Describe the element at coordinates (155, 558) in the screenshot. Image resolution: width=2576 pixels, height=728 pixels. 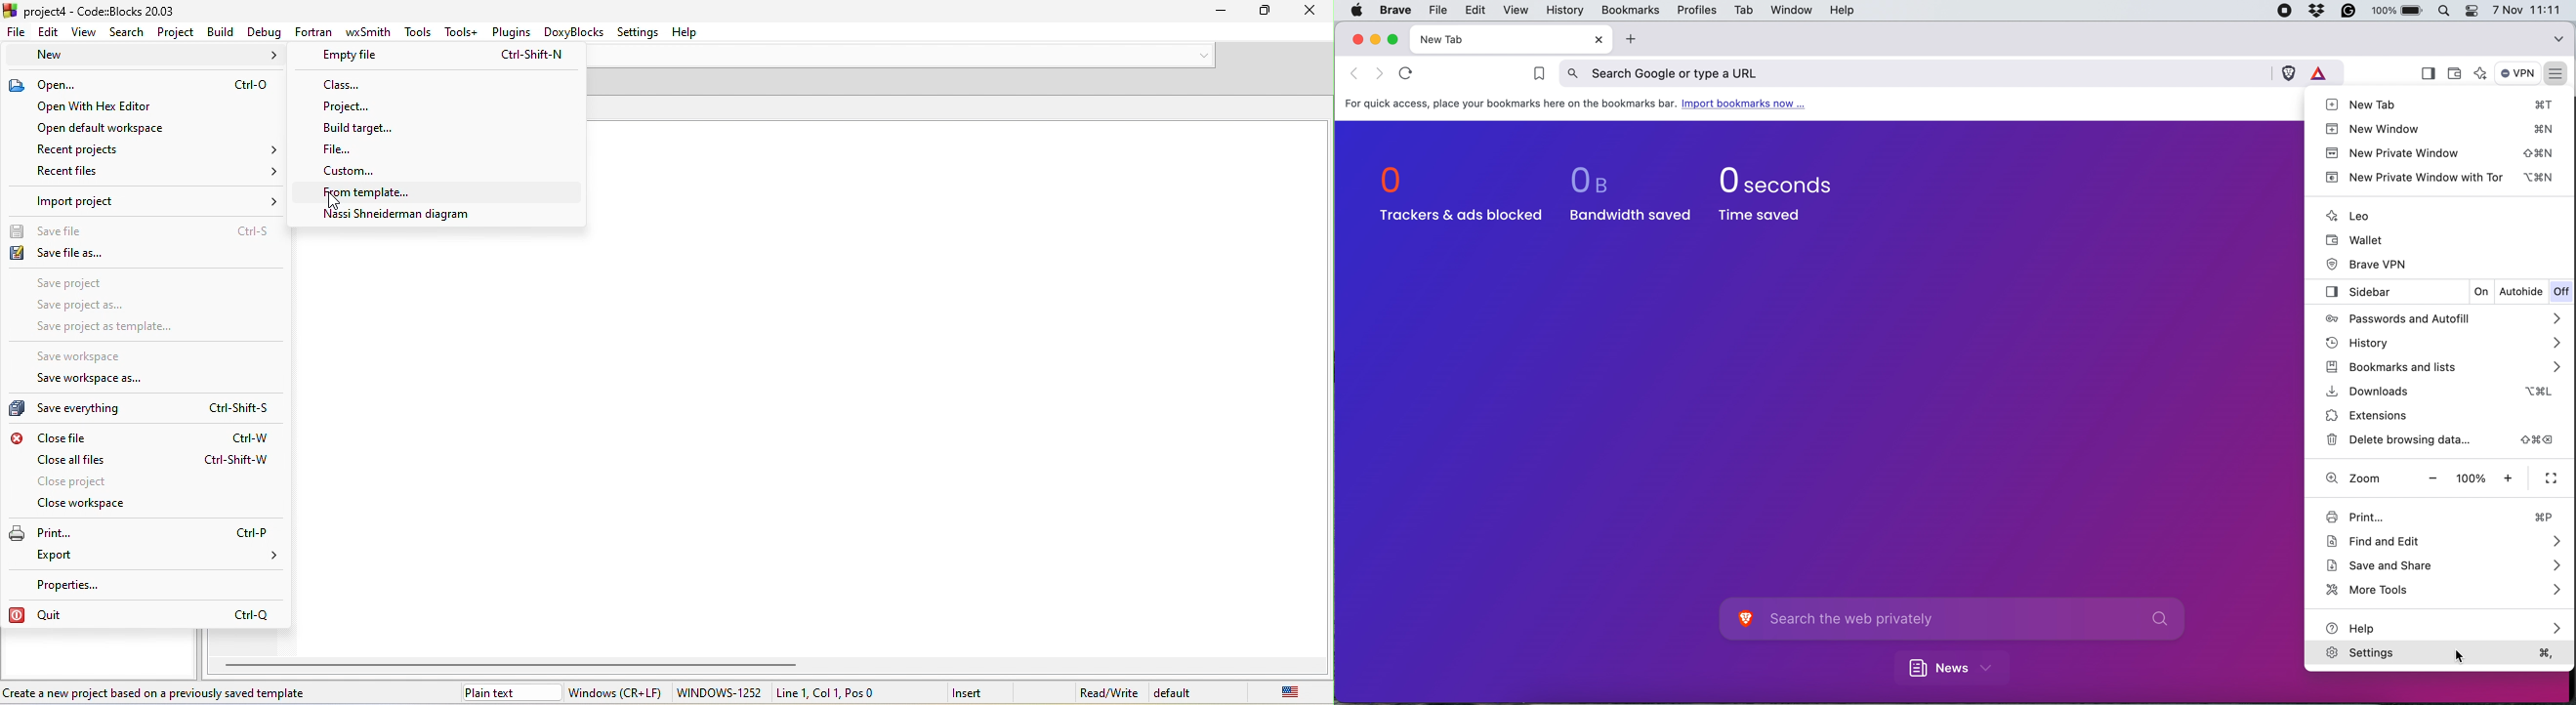
I see `export` at that location.